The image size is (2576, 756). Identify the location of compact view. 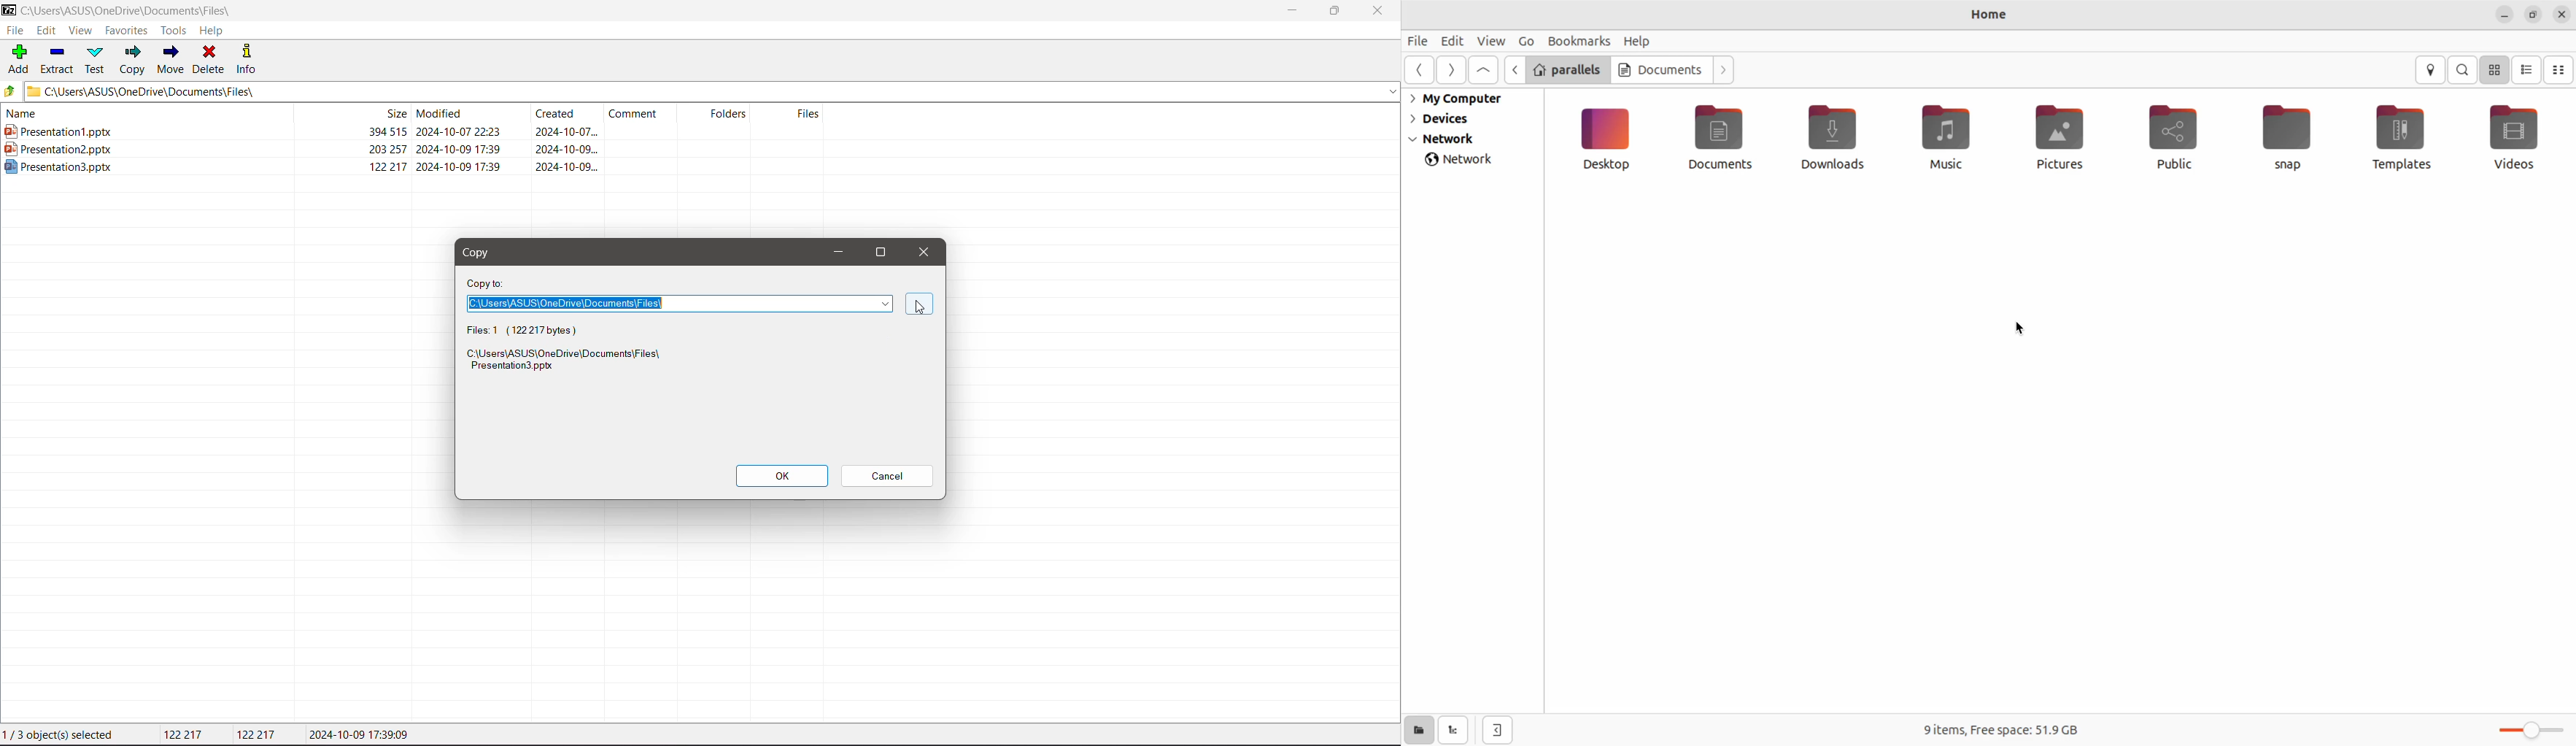
(2561, 70).